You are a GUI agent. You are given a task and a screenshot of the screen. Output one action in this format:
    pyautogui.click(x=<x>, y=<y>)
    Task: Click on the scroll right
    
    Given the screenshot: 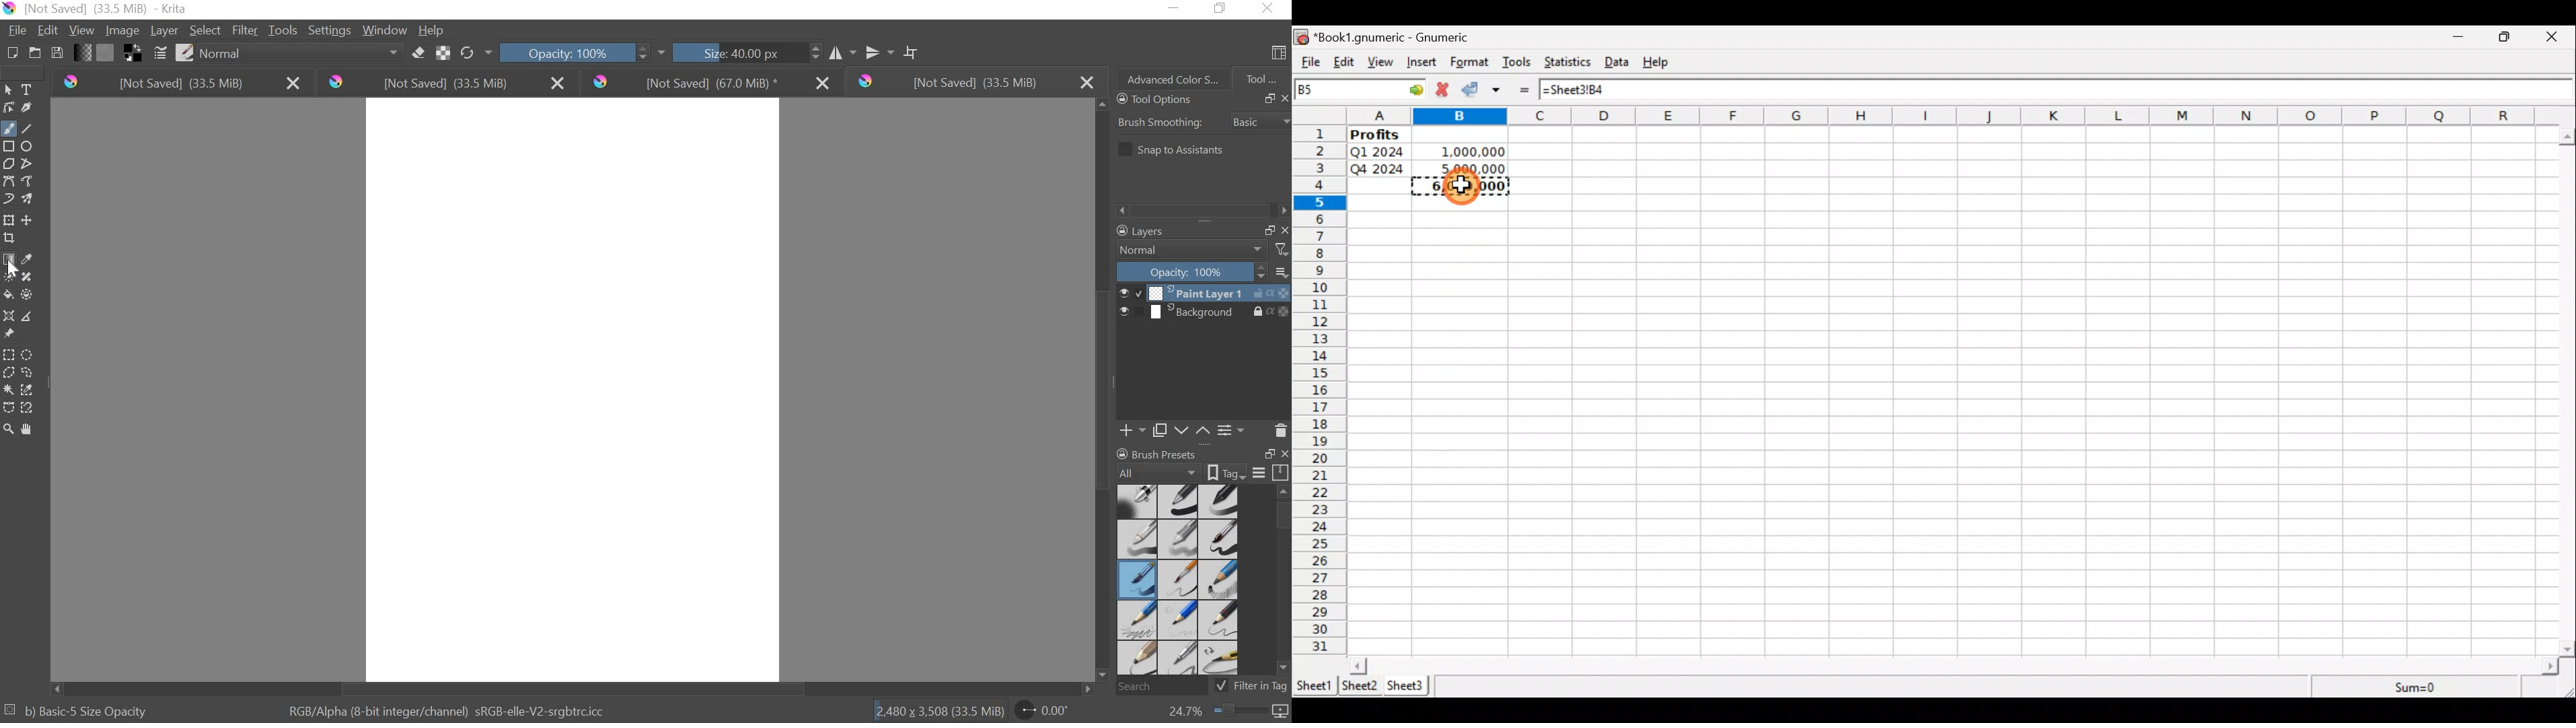 What is the action you would take?
    pyautogui.click(x=2550, y=667)
    